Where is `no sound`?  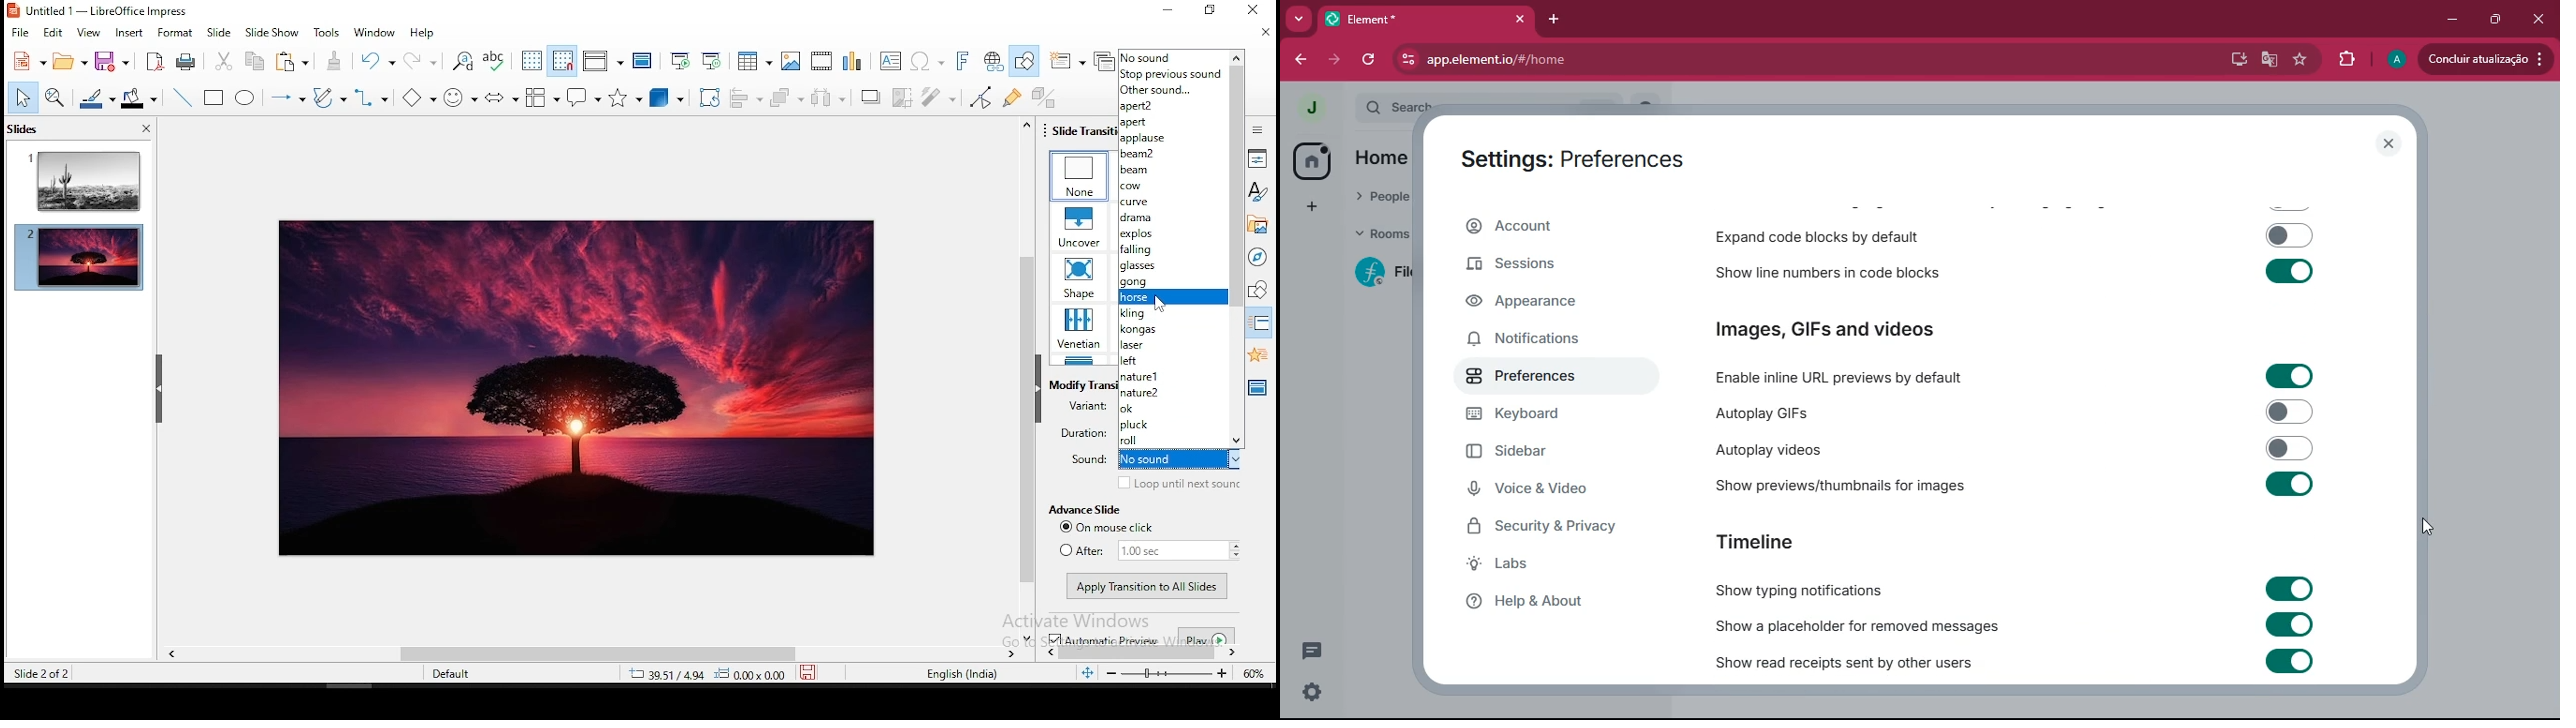
no sound is located at coordinates (1173, 57).